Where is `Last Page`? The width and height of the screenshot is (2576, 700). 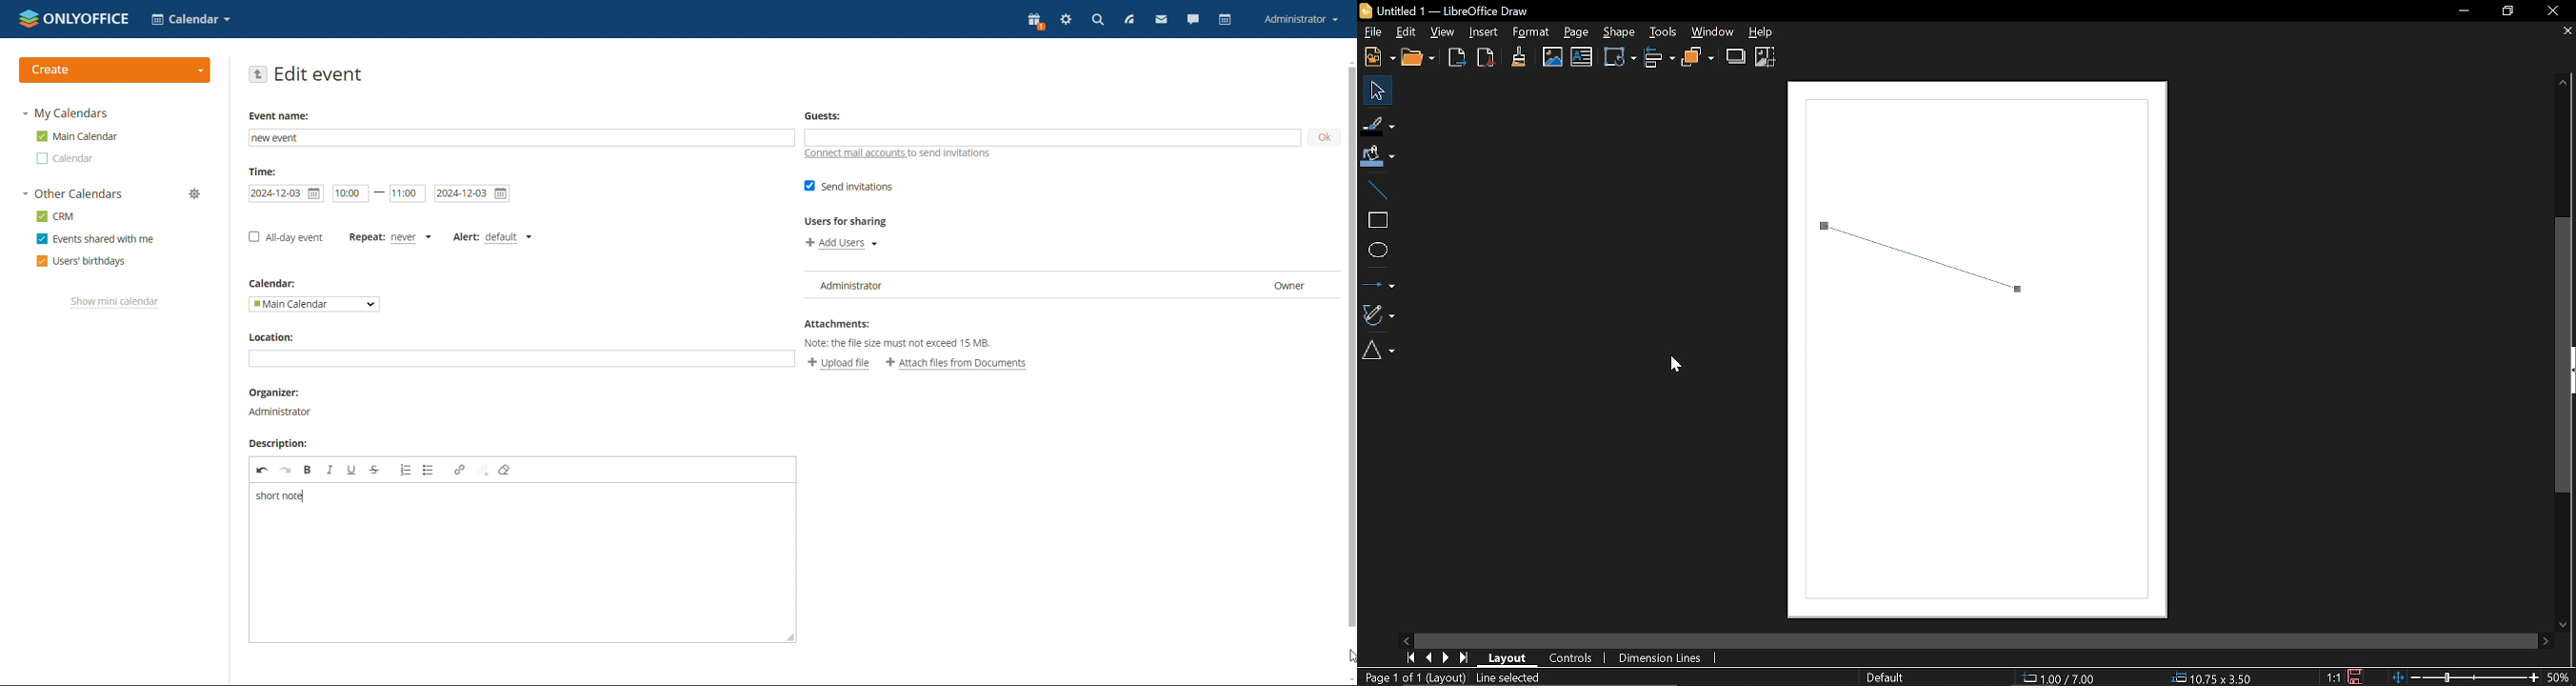
Last Page is located at coordinates (1465, 657).